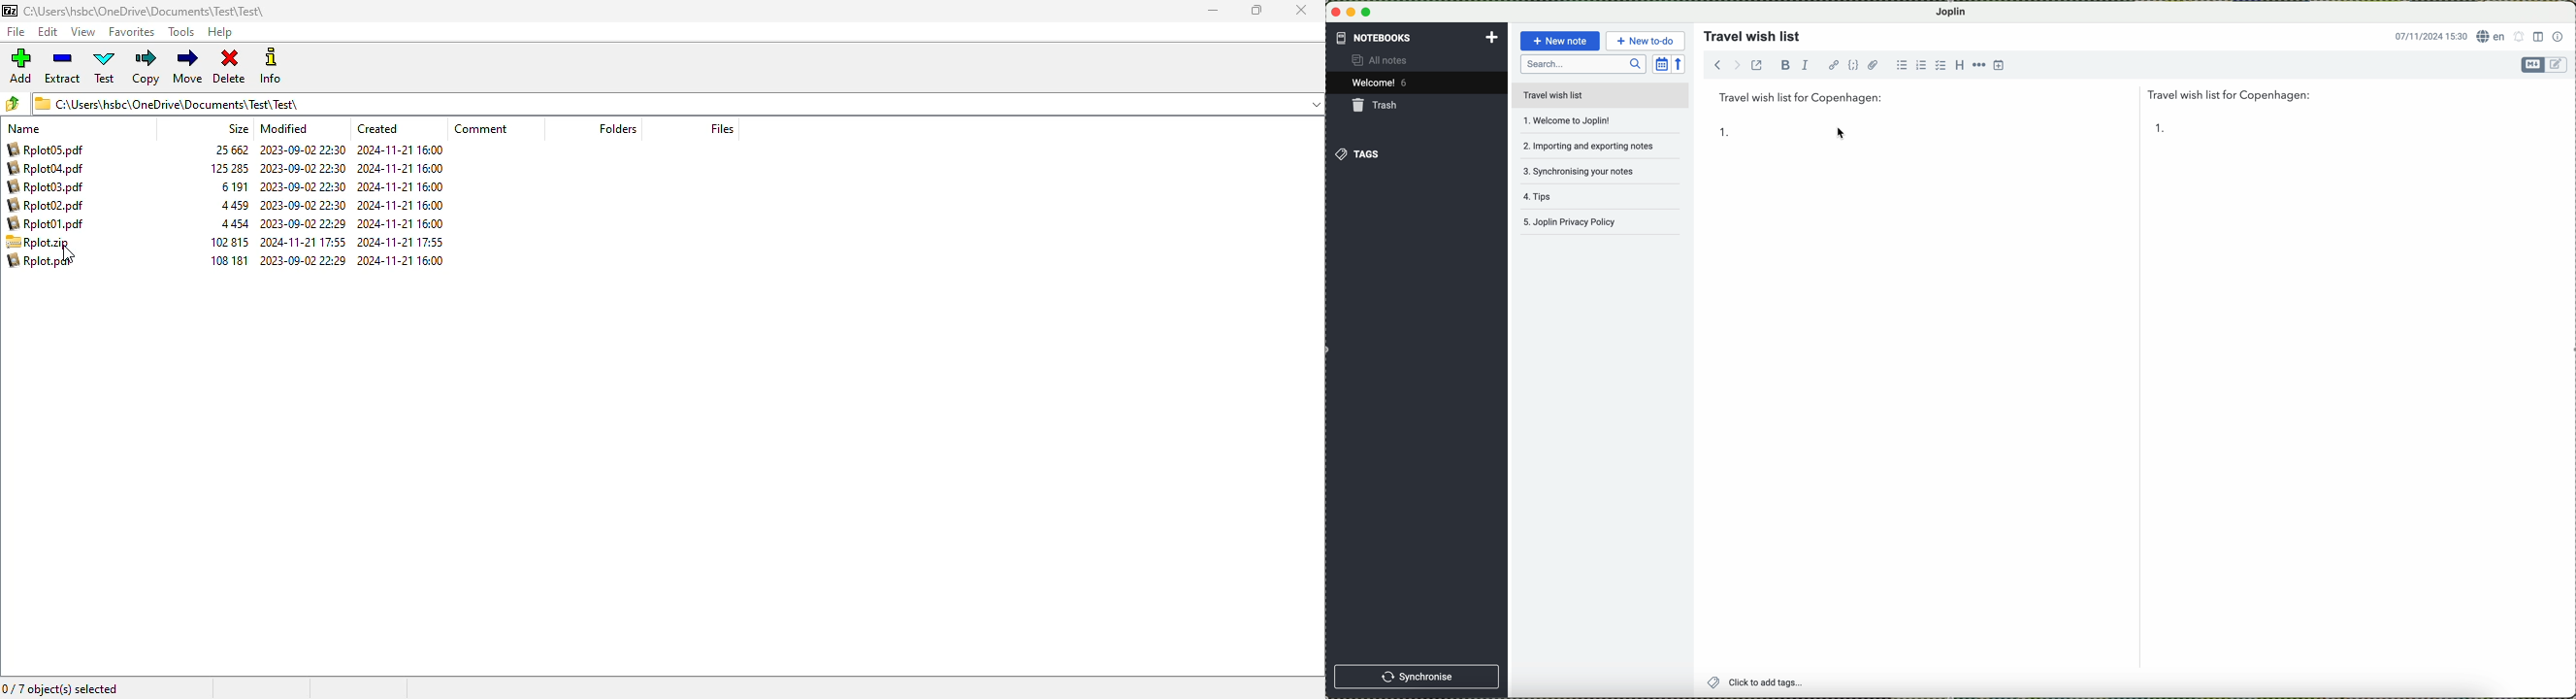 The image size is (2576, 700). What do you see at coordinates (618, 129) in the screenshot?
I see `folders` at bounding box center [618, 129].